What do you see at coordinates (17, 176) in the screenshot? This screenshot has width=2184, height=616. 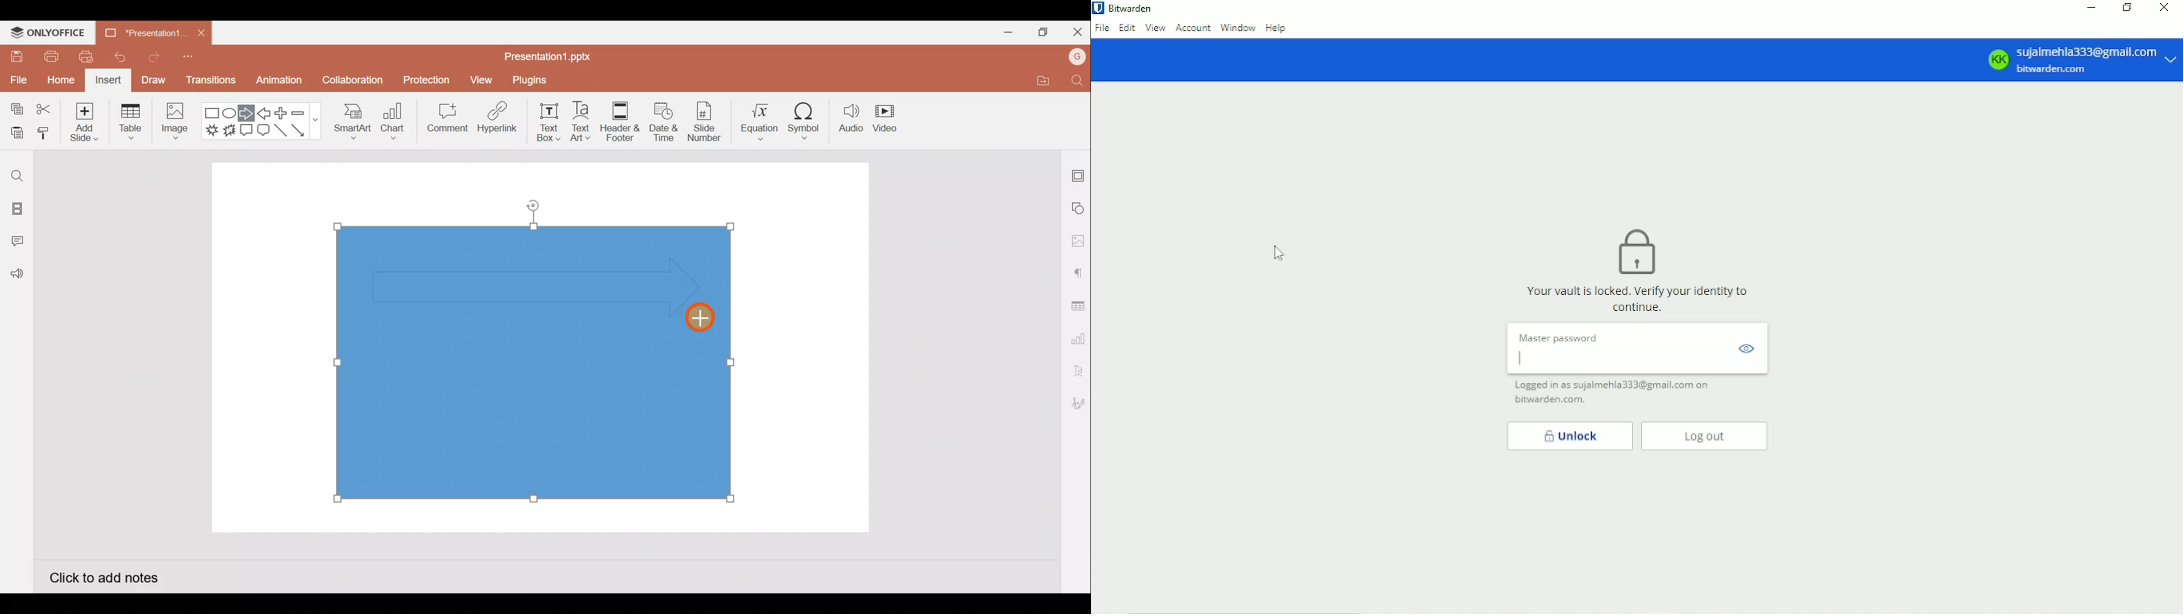 I see `Find` at bounding box center [17, 176].